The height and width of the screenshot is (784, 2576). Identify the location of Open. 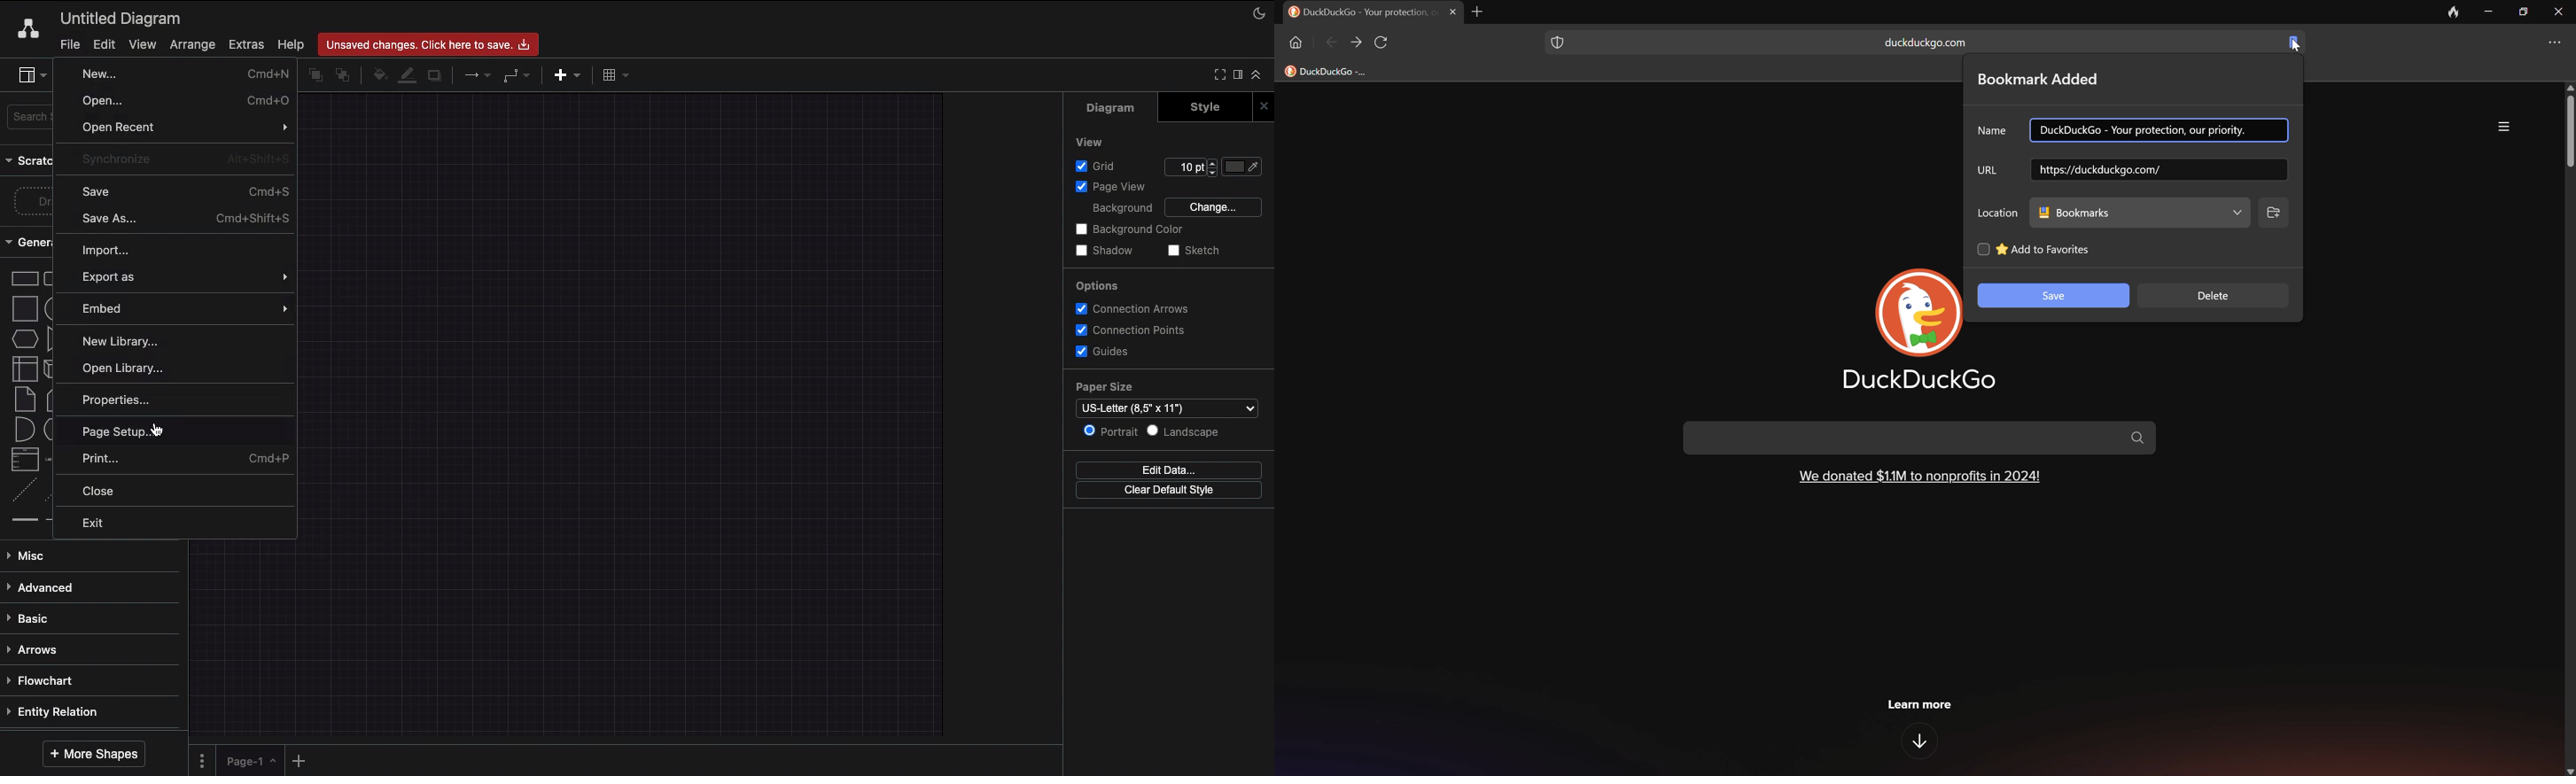
(184, 100).